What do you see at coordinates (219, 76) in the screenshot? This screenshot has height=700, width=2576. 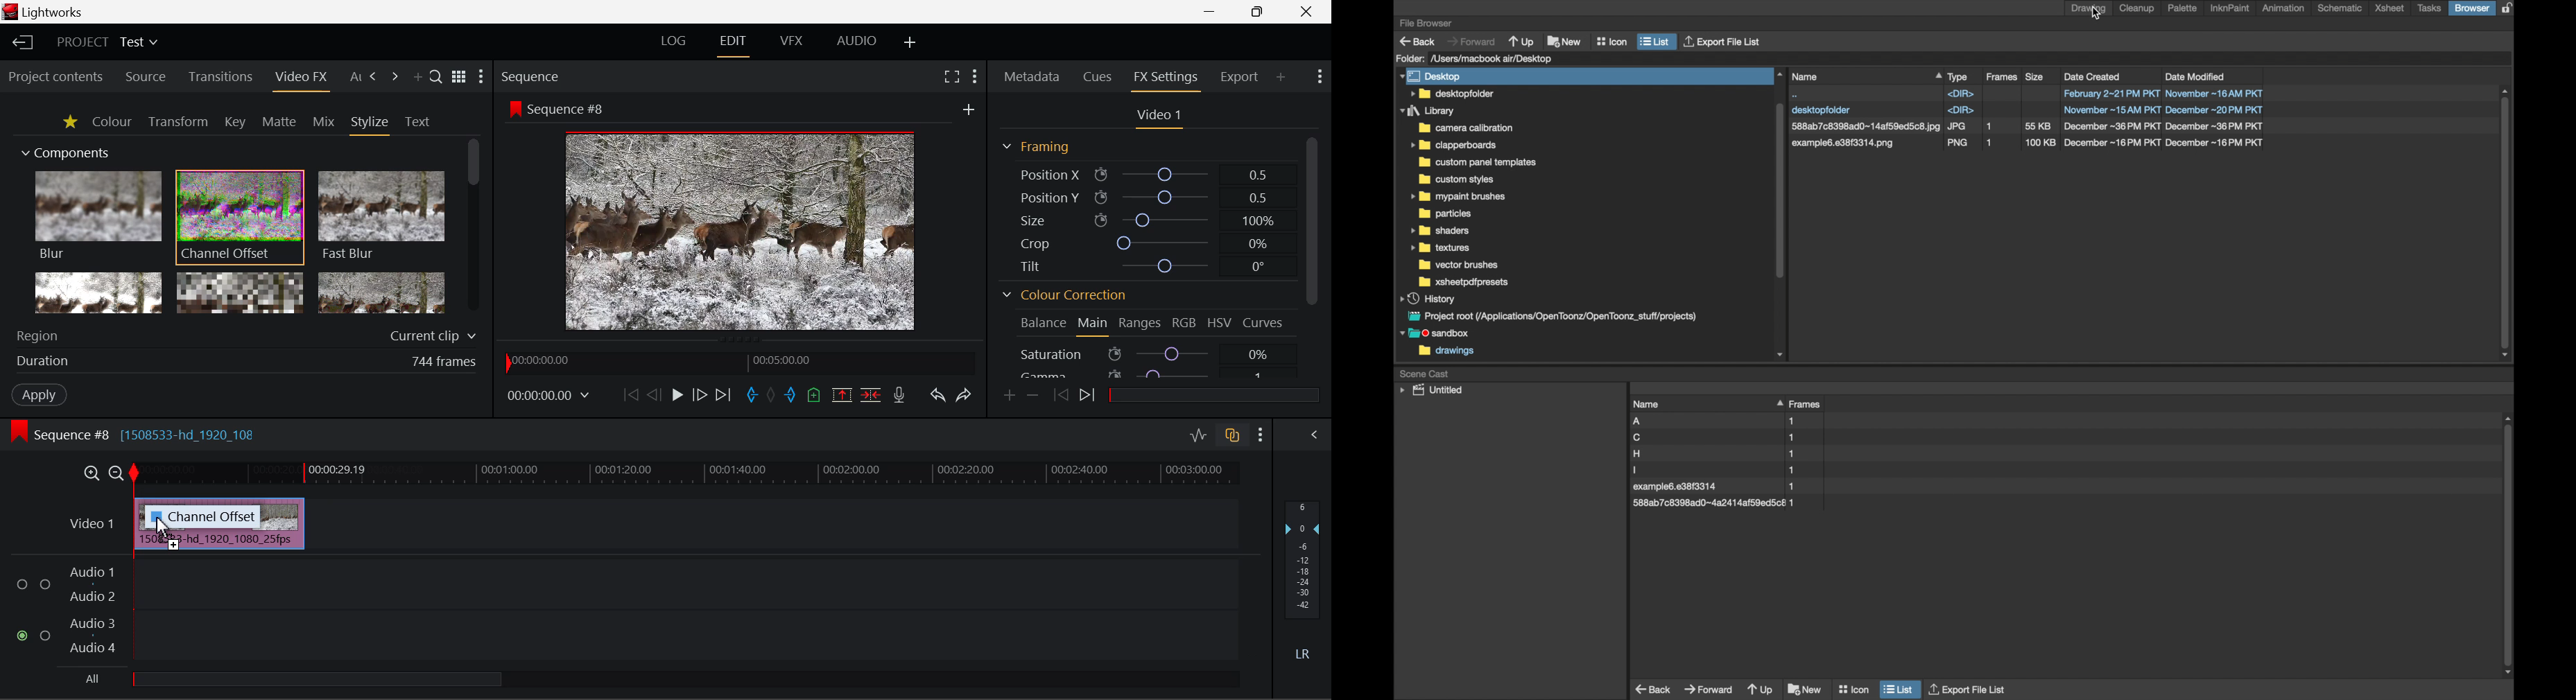 I see `Transitions` at bounding box center [219, 76].